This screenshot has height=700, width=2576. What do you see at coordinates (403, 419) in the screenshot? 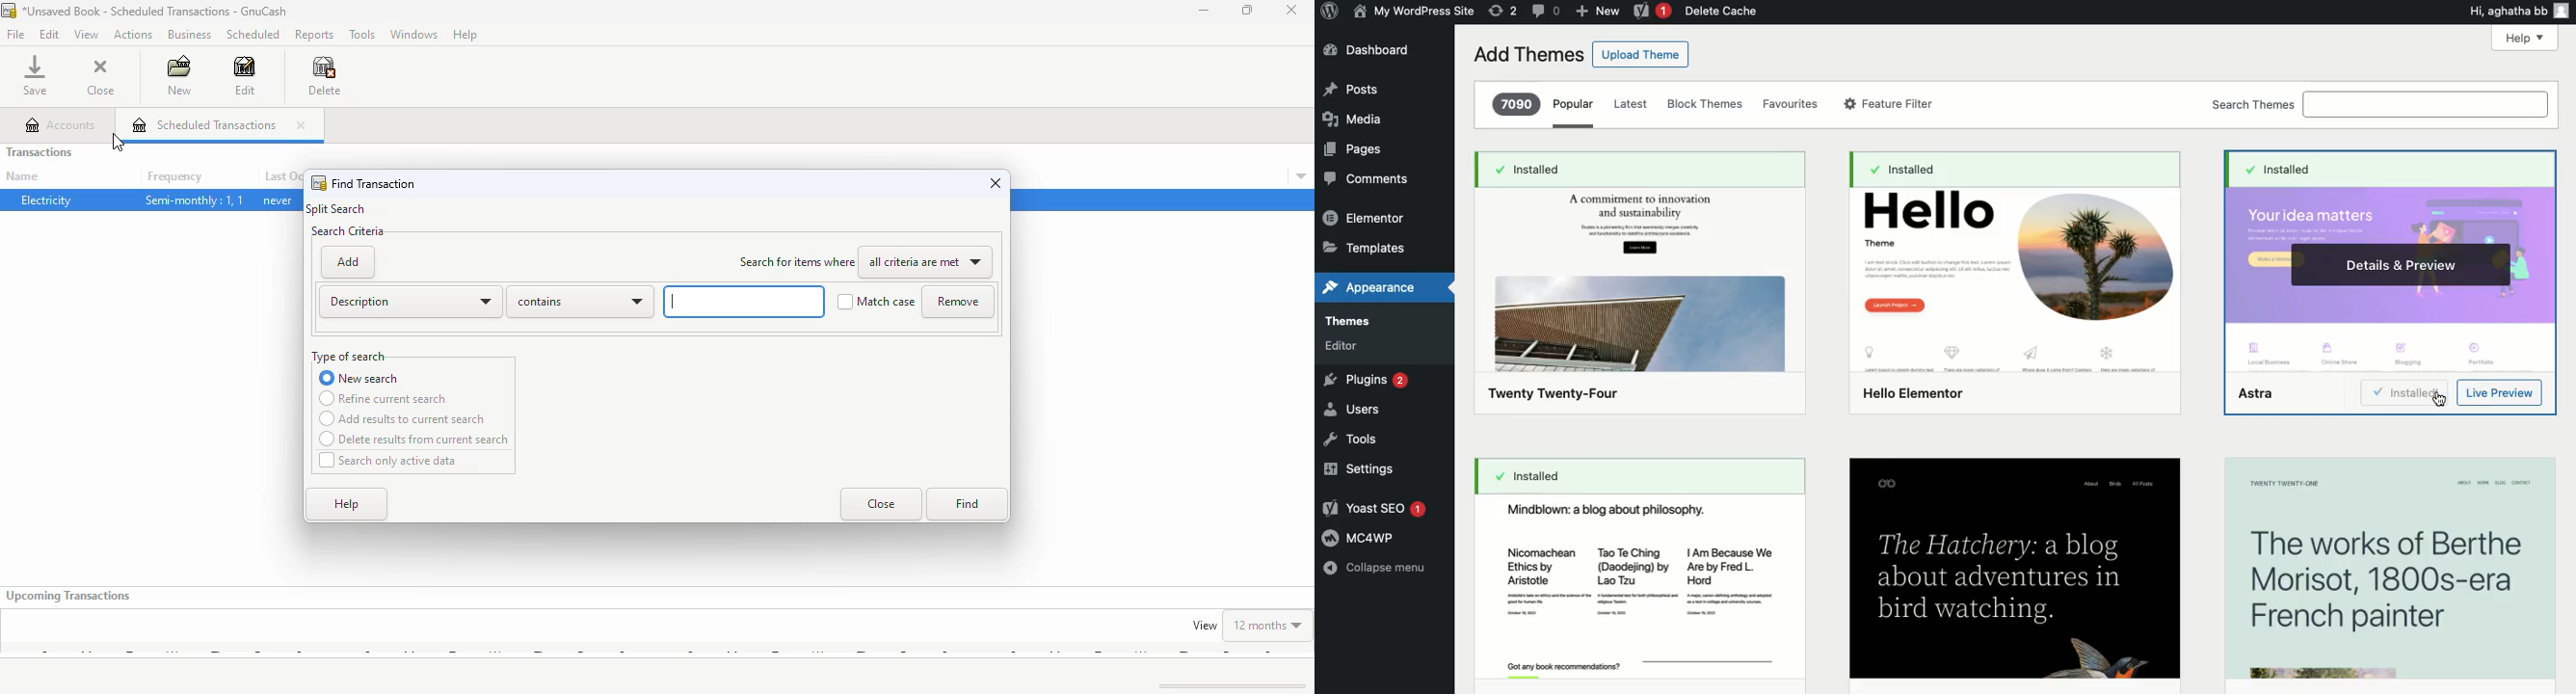
I see `add results to current search` at bounding box center [403, 419].